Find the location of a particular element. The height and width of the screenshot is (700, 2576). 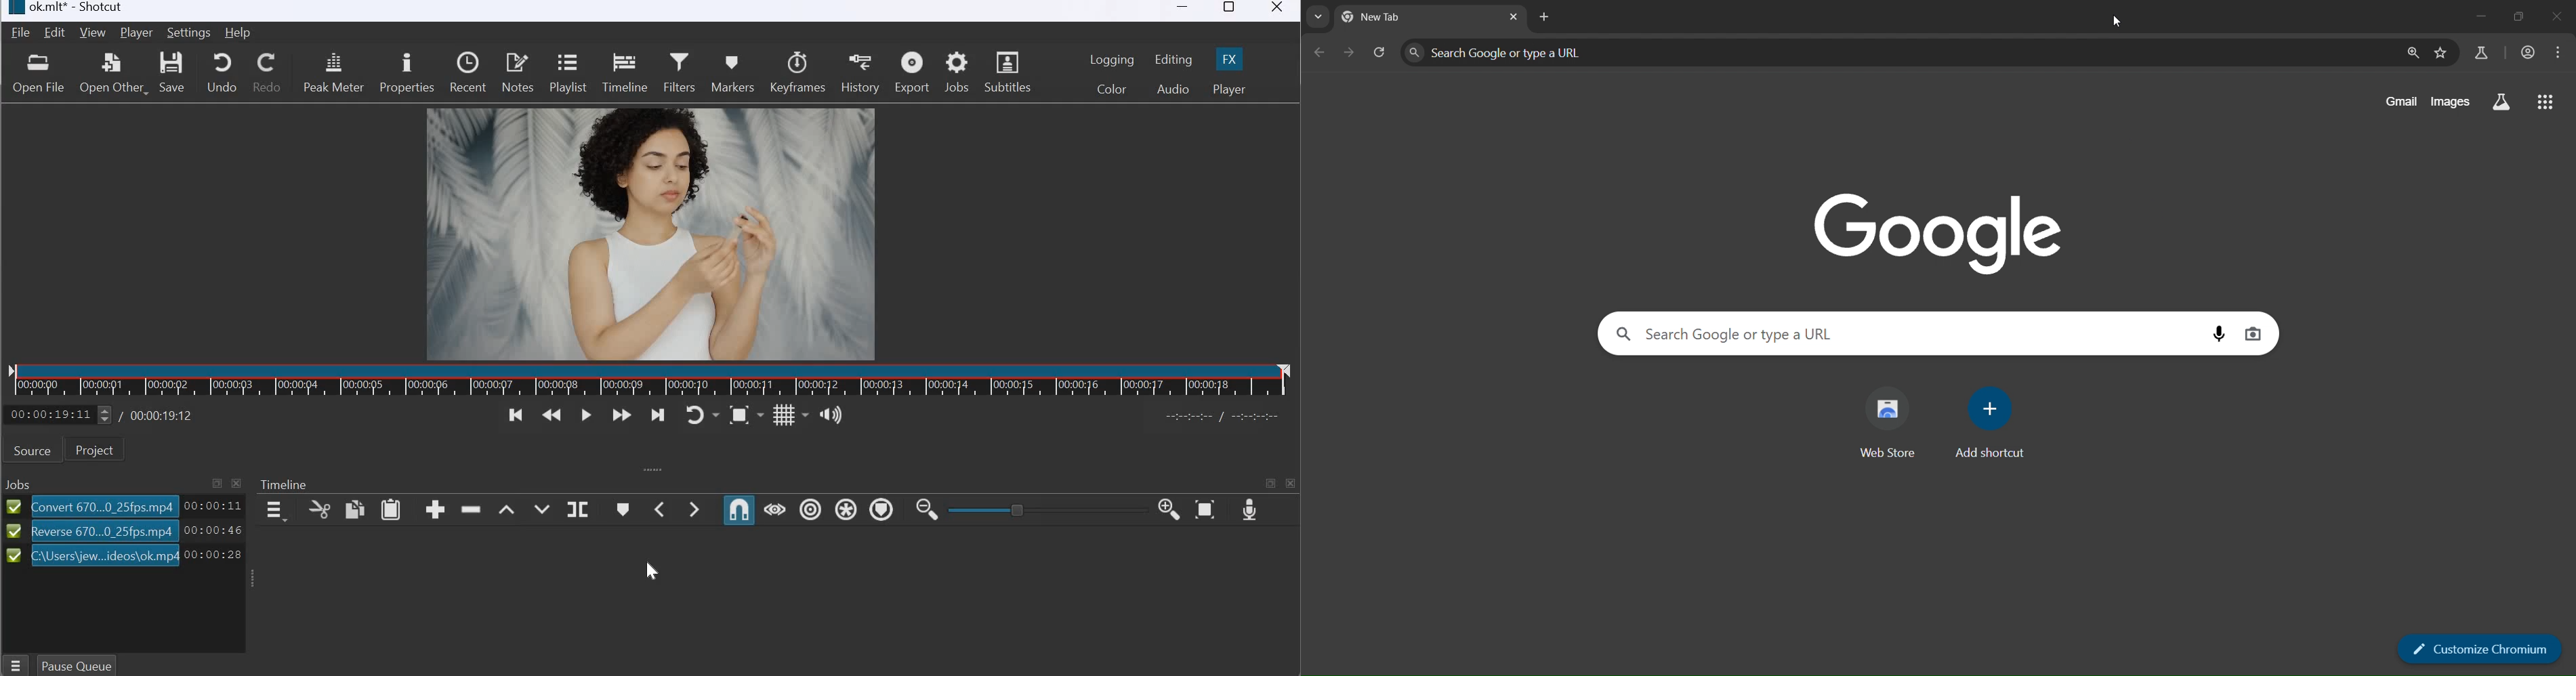

mp4 file 2 is located at coordinates (104, 531).